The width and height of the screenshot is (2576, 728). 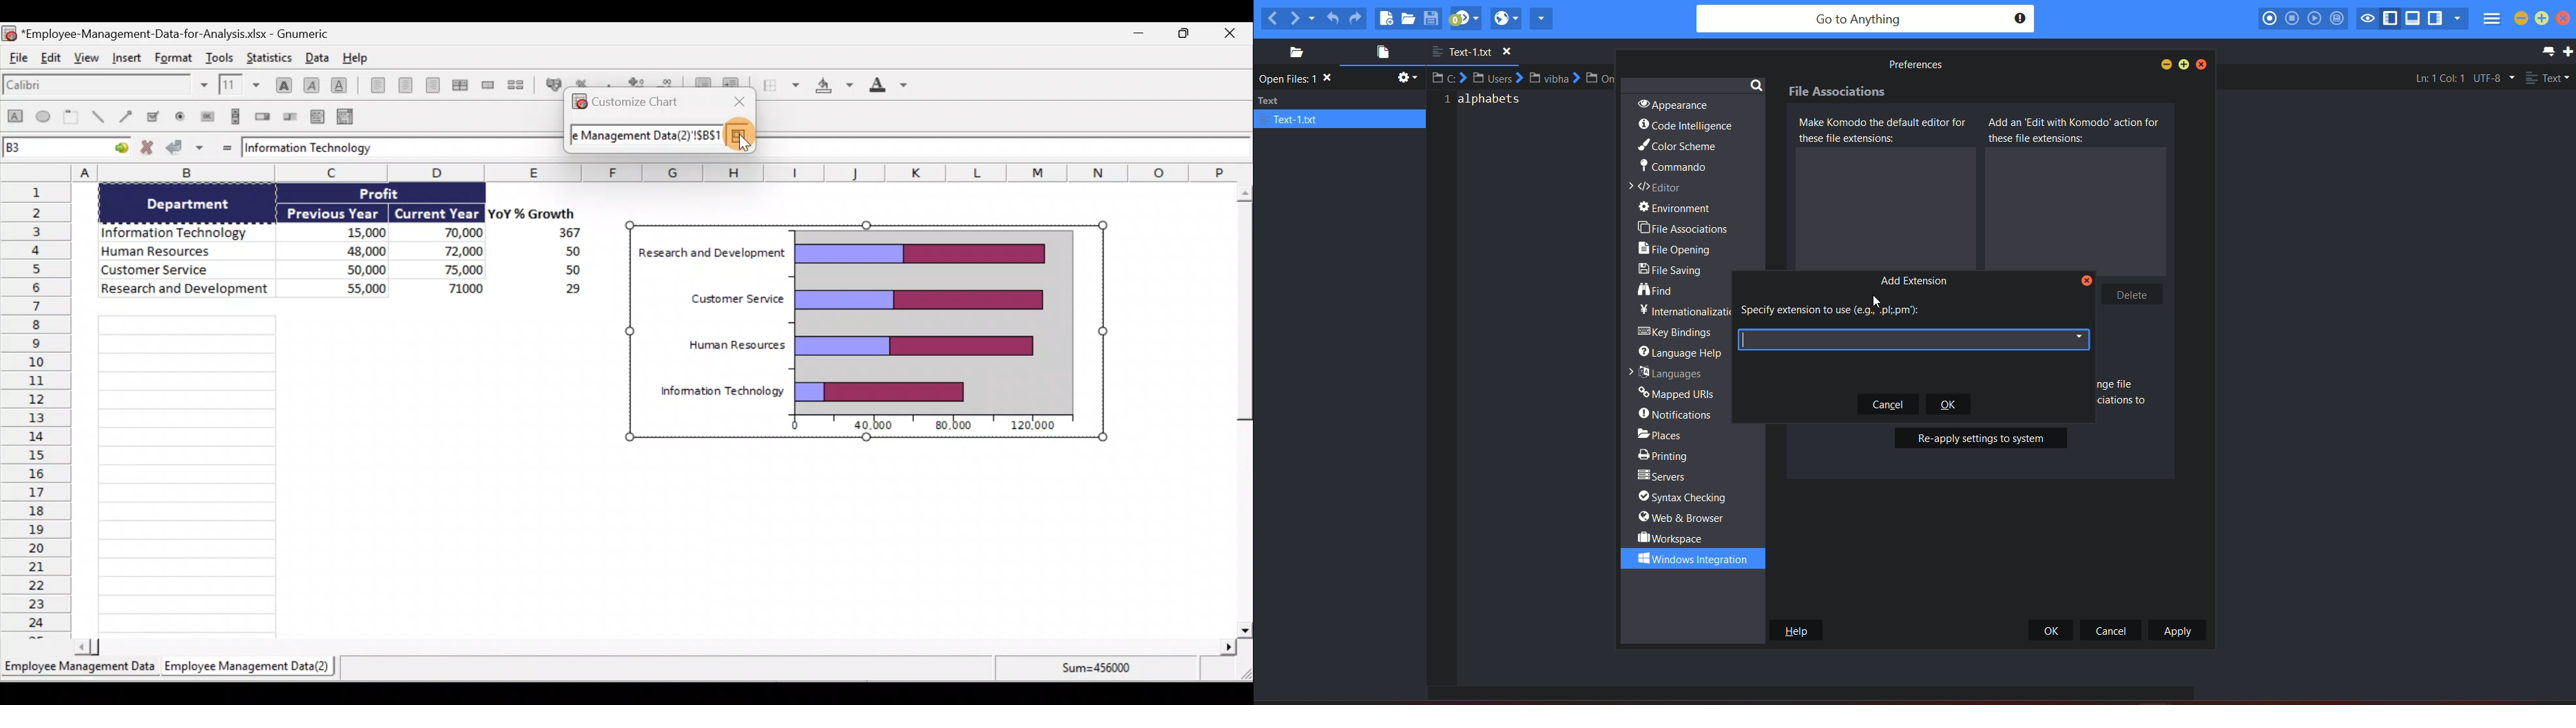 What do you see at coordinates (347, 250) in the screenshot?
I see `48,000` at bounding box center [347, 250].